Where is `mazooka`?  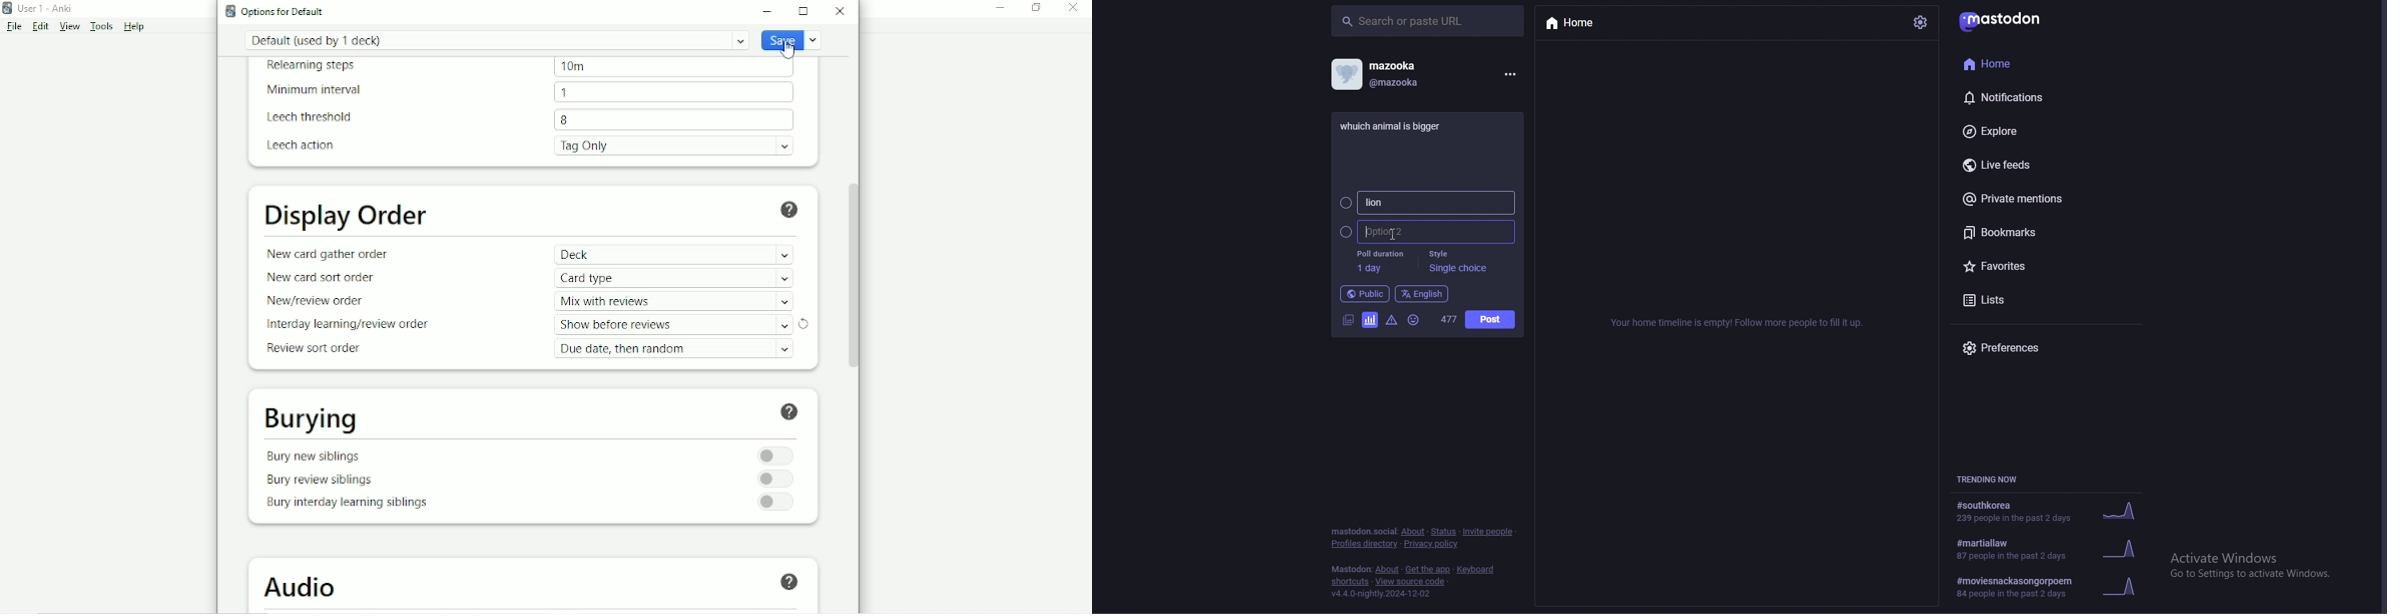 mazooka is located at coordinates (1396, 65).